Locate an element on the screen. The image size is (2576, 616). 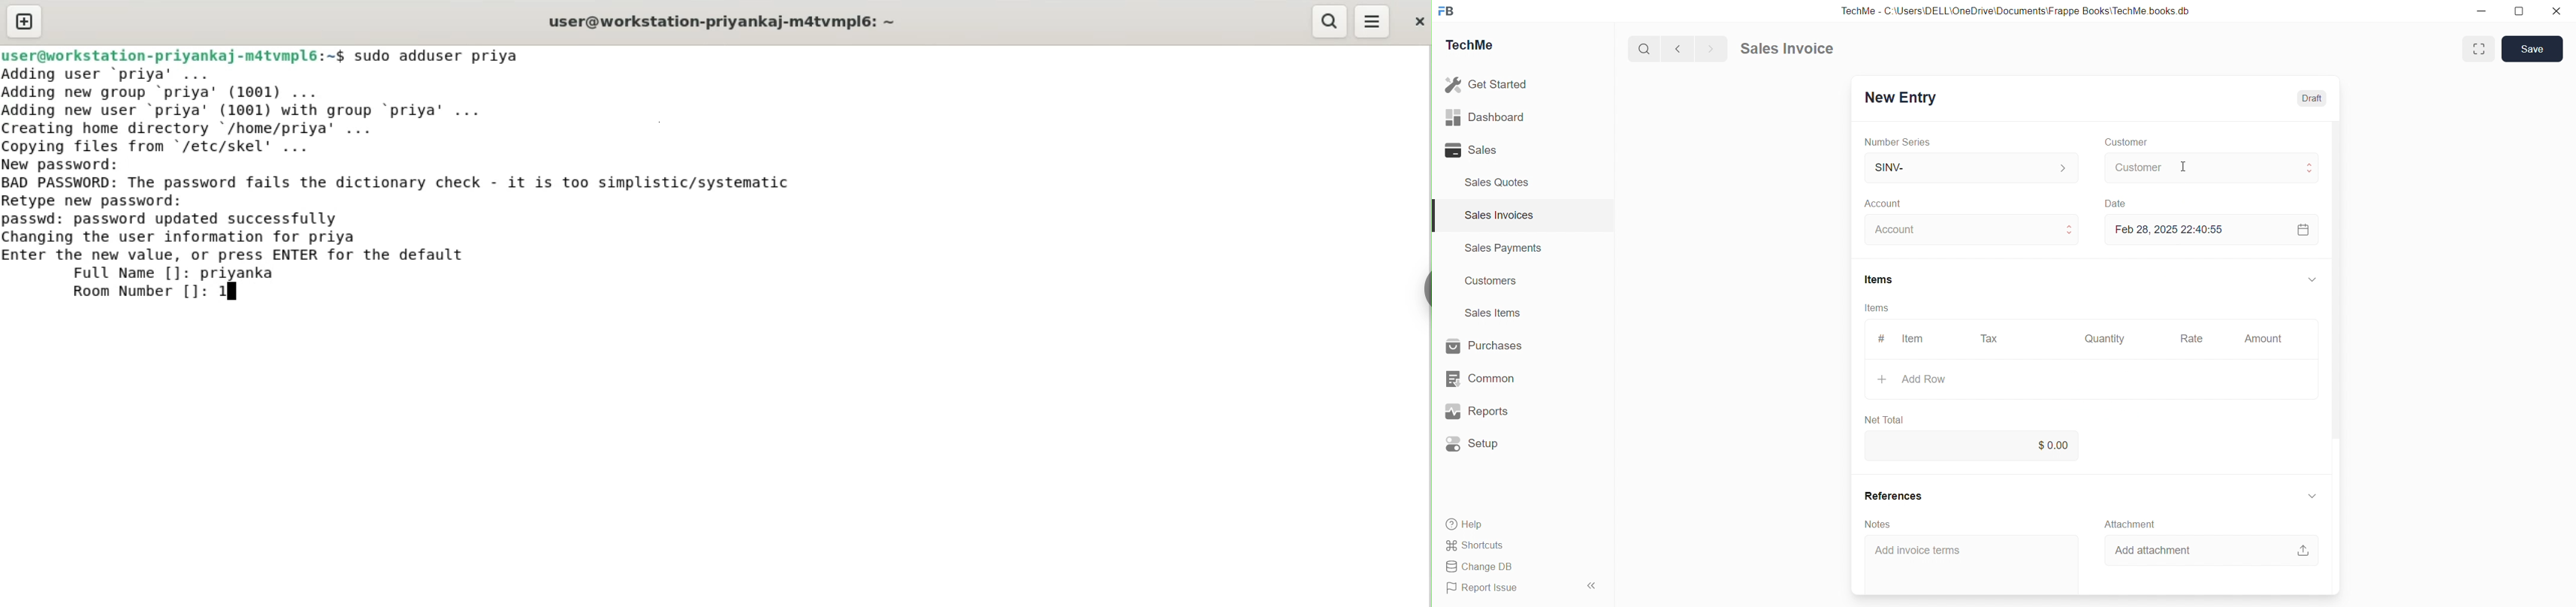
Draft is located at coordinates (2312, 99).